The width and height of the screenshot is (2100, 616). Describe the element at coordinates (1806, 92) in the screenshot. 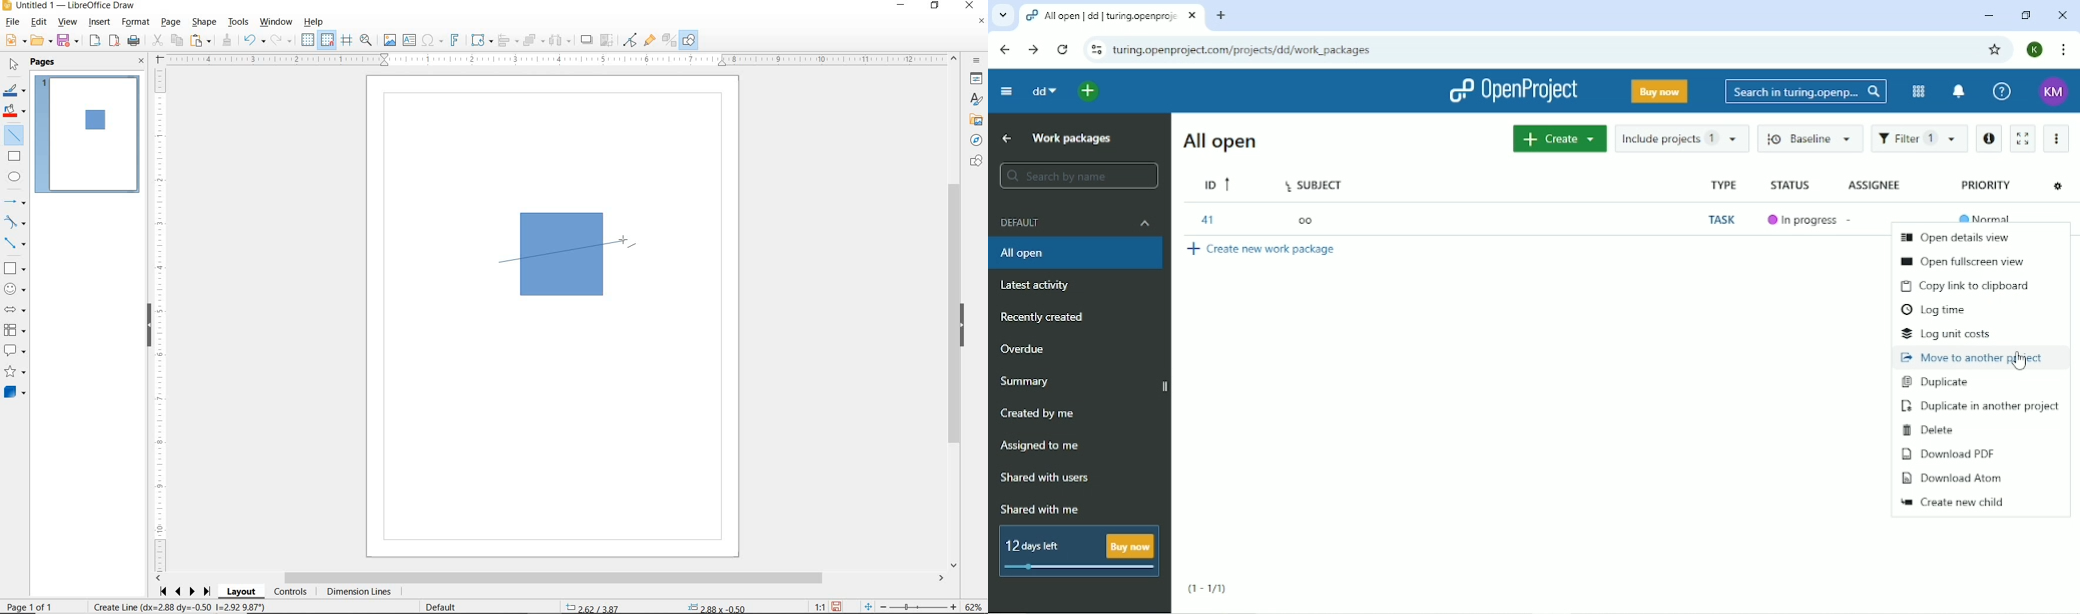

I see `Search` at that location.